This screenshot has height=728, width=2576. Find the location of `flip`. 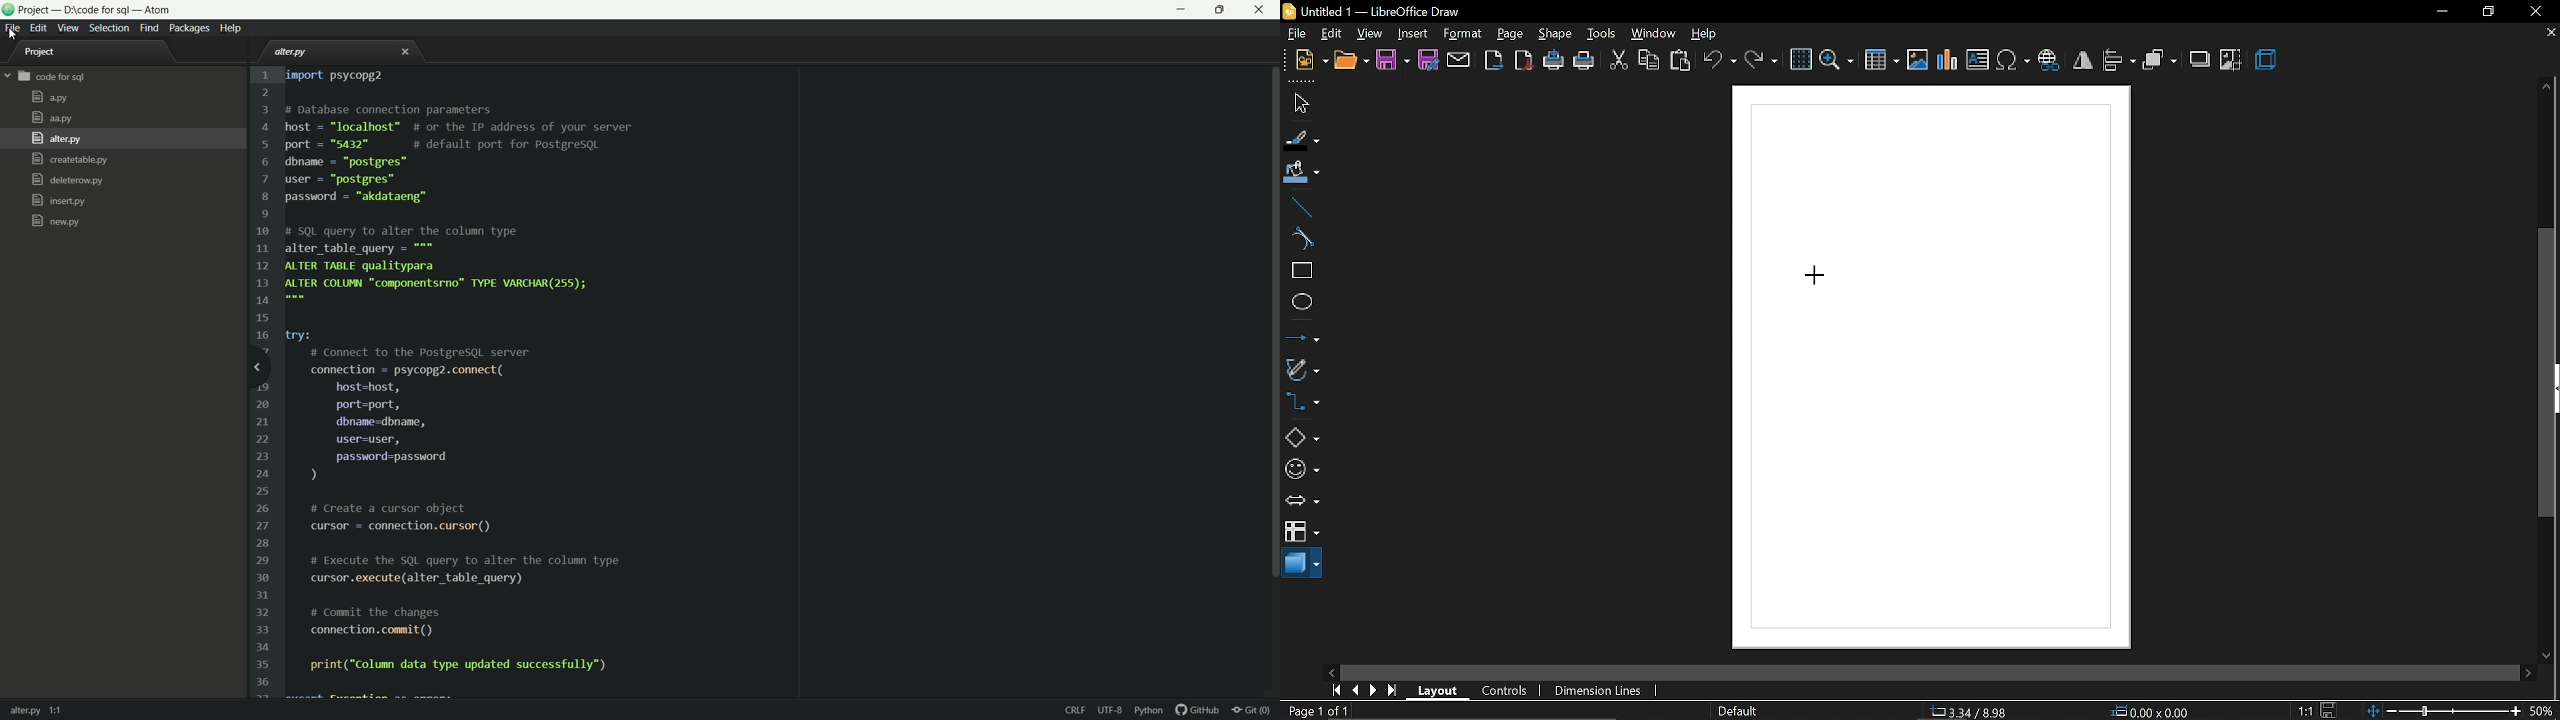

flip is located at coordinates (2083, 60).